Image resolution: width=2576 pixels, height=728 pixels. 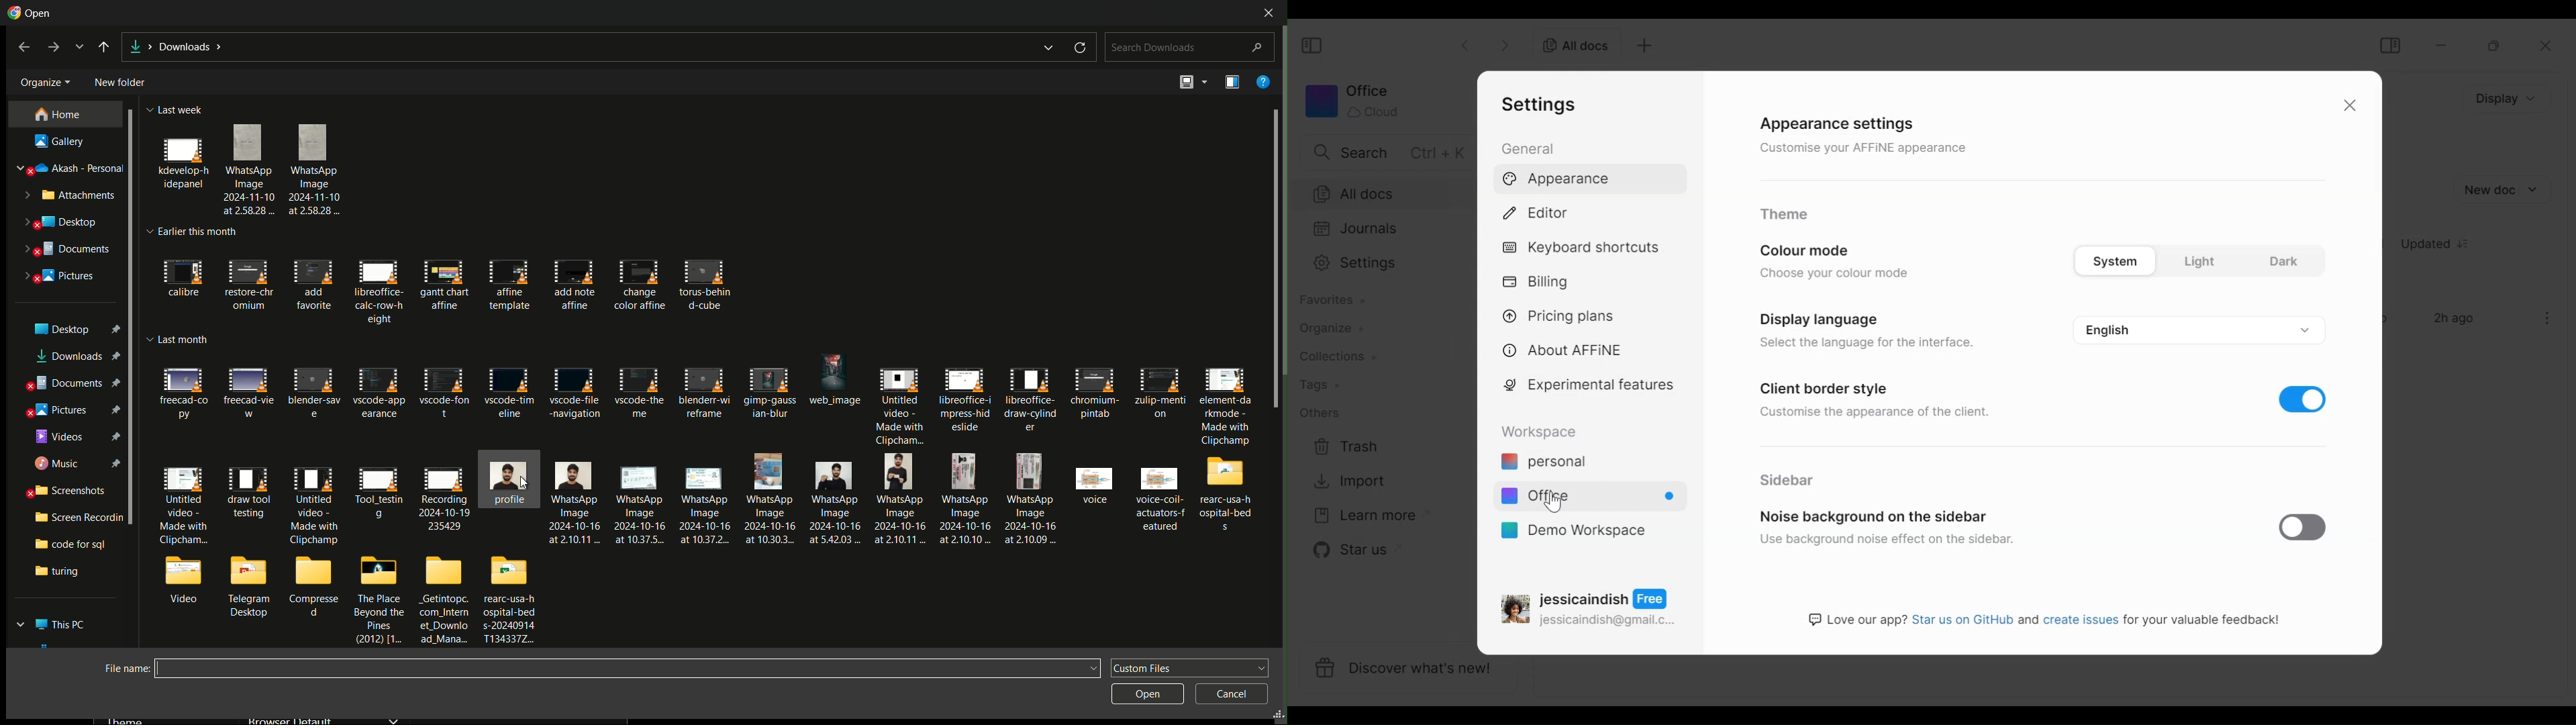 I want to click on Pricing plans, so click(x=1564, y=315).